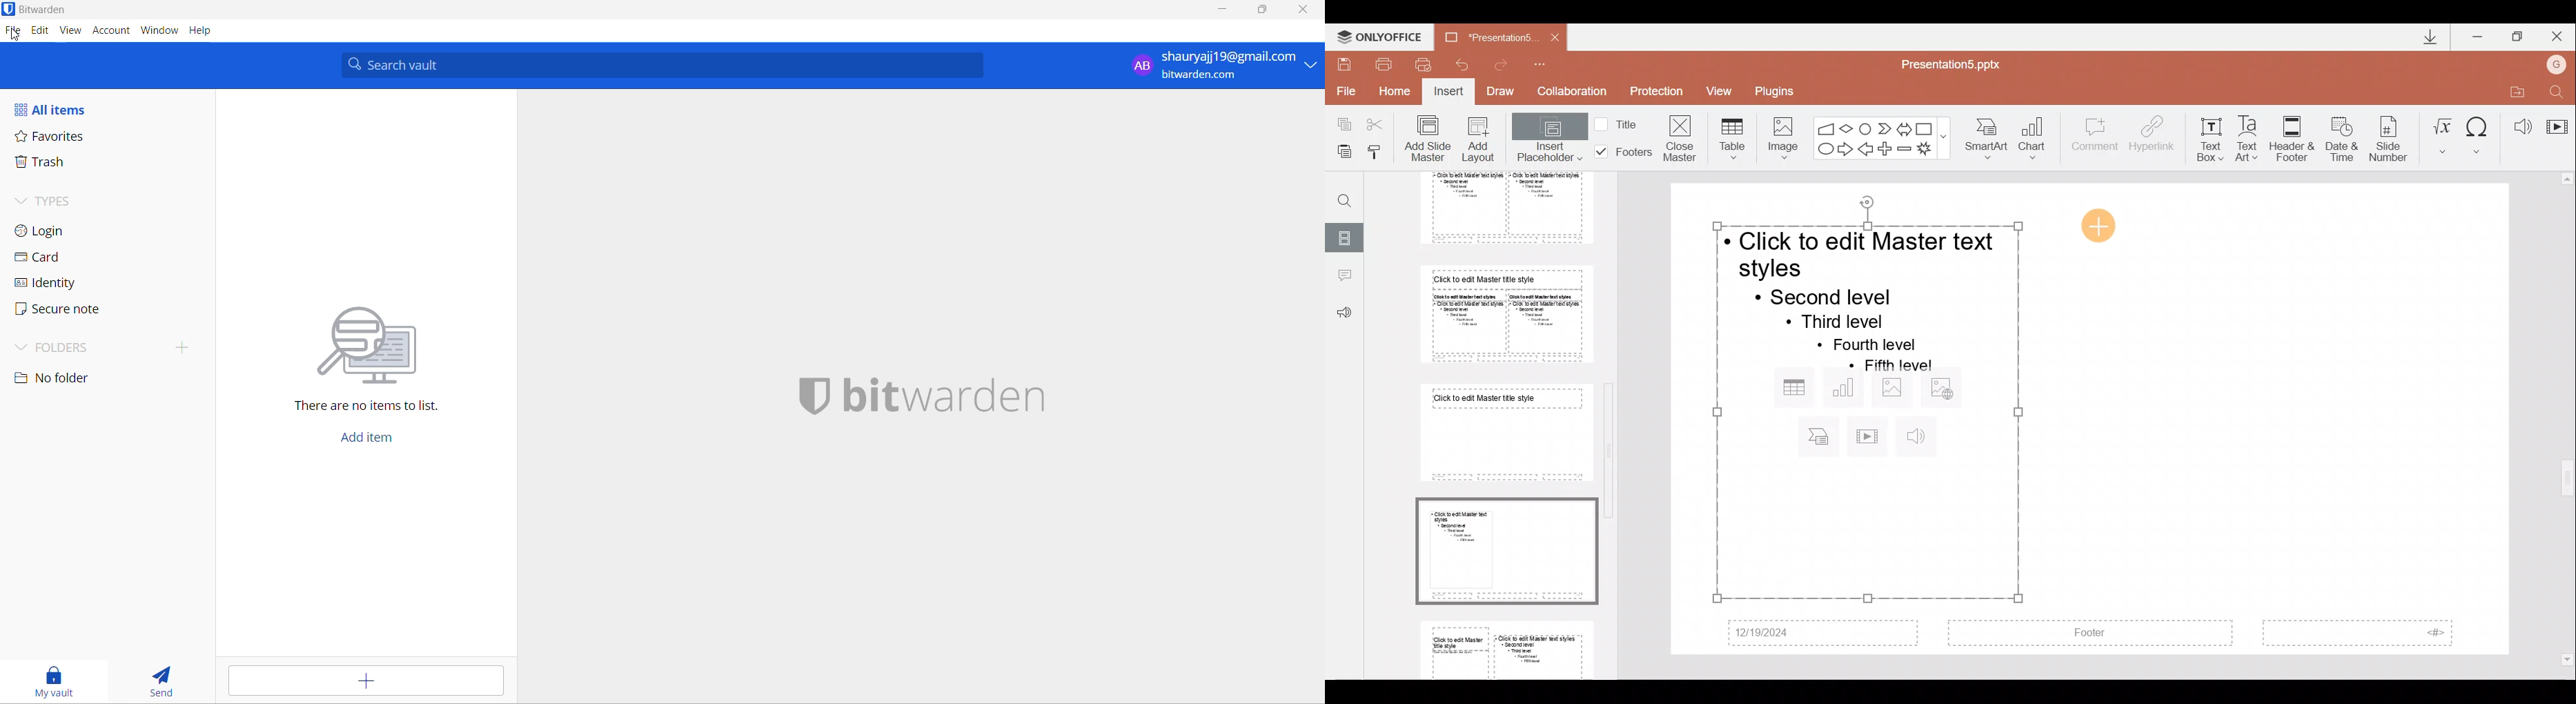 This screenshot has height=728, width=2576. Describe the element at coordinates (55, 680) in the screenshot. I see `my vault` at that location.